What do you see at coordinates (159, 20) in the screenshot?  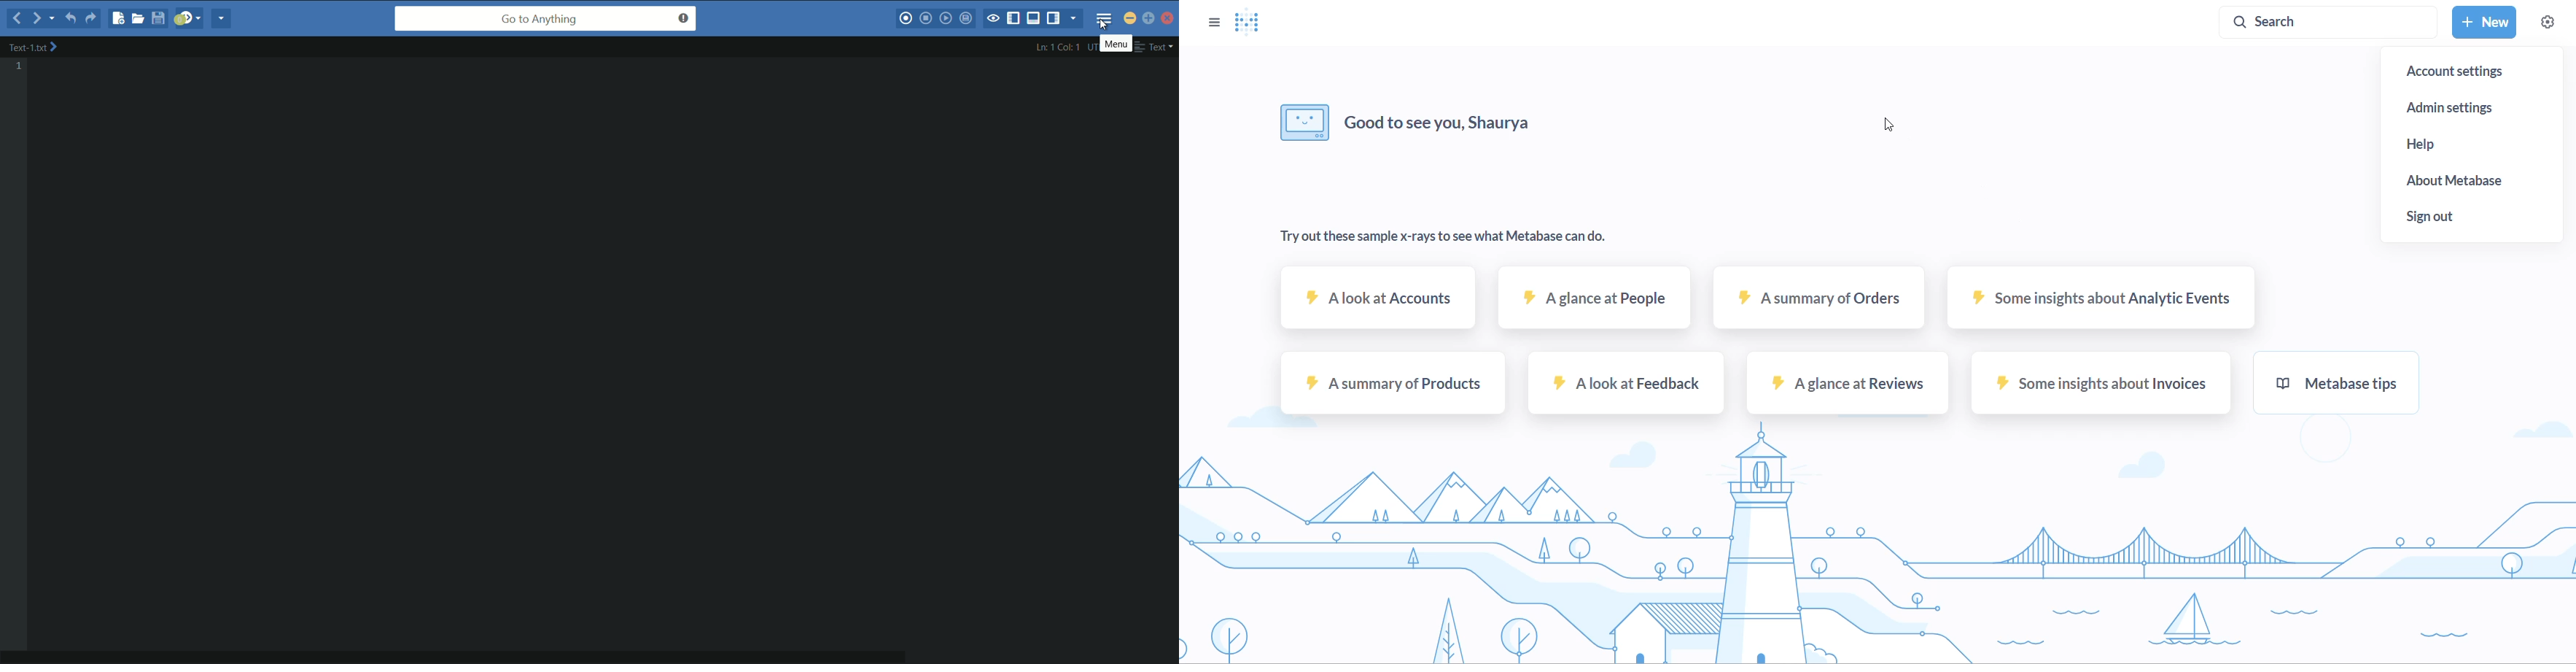 I see `save file` at bounding box center [159, 20].